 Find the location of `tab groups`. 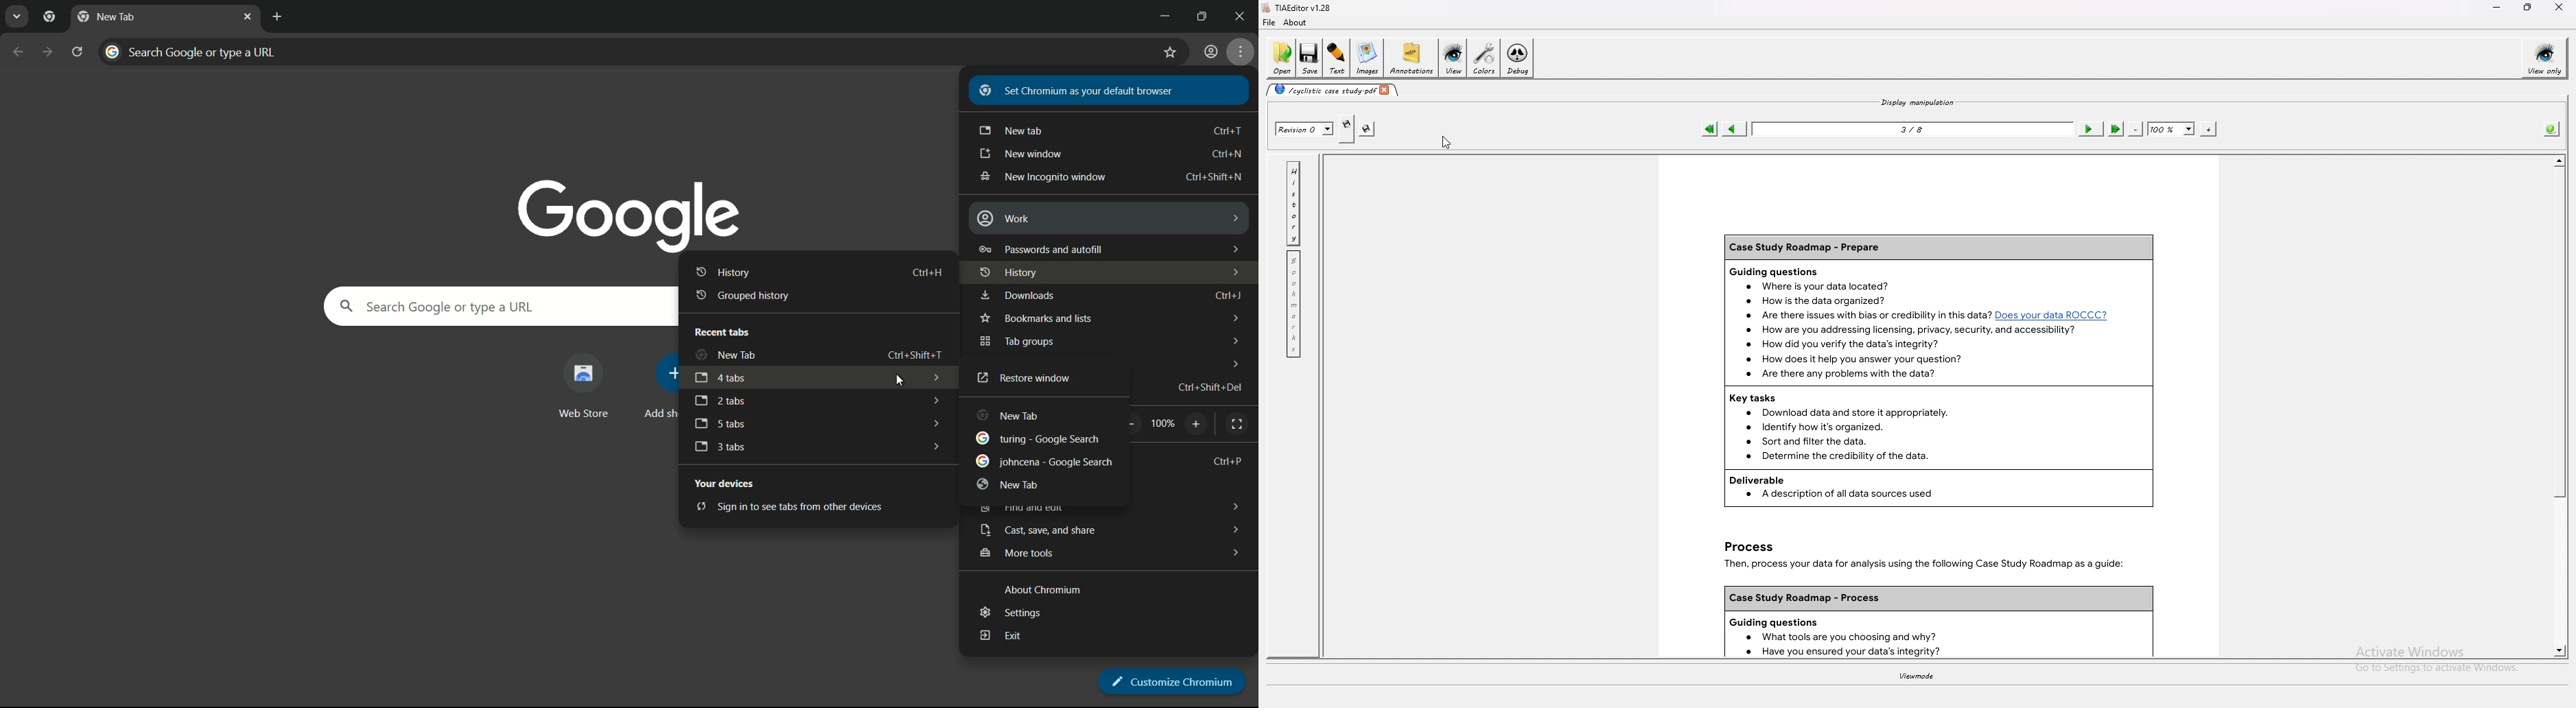

tab groups is located at coordinates (1016, 343).